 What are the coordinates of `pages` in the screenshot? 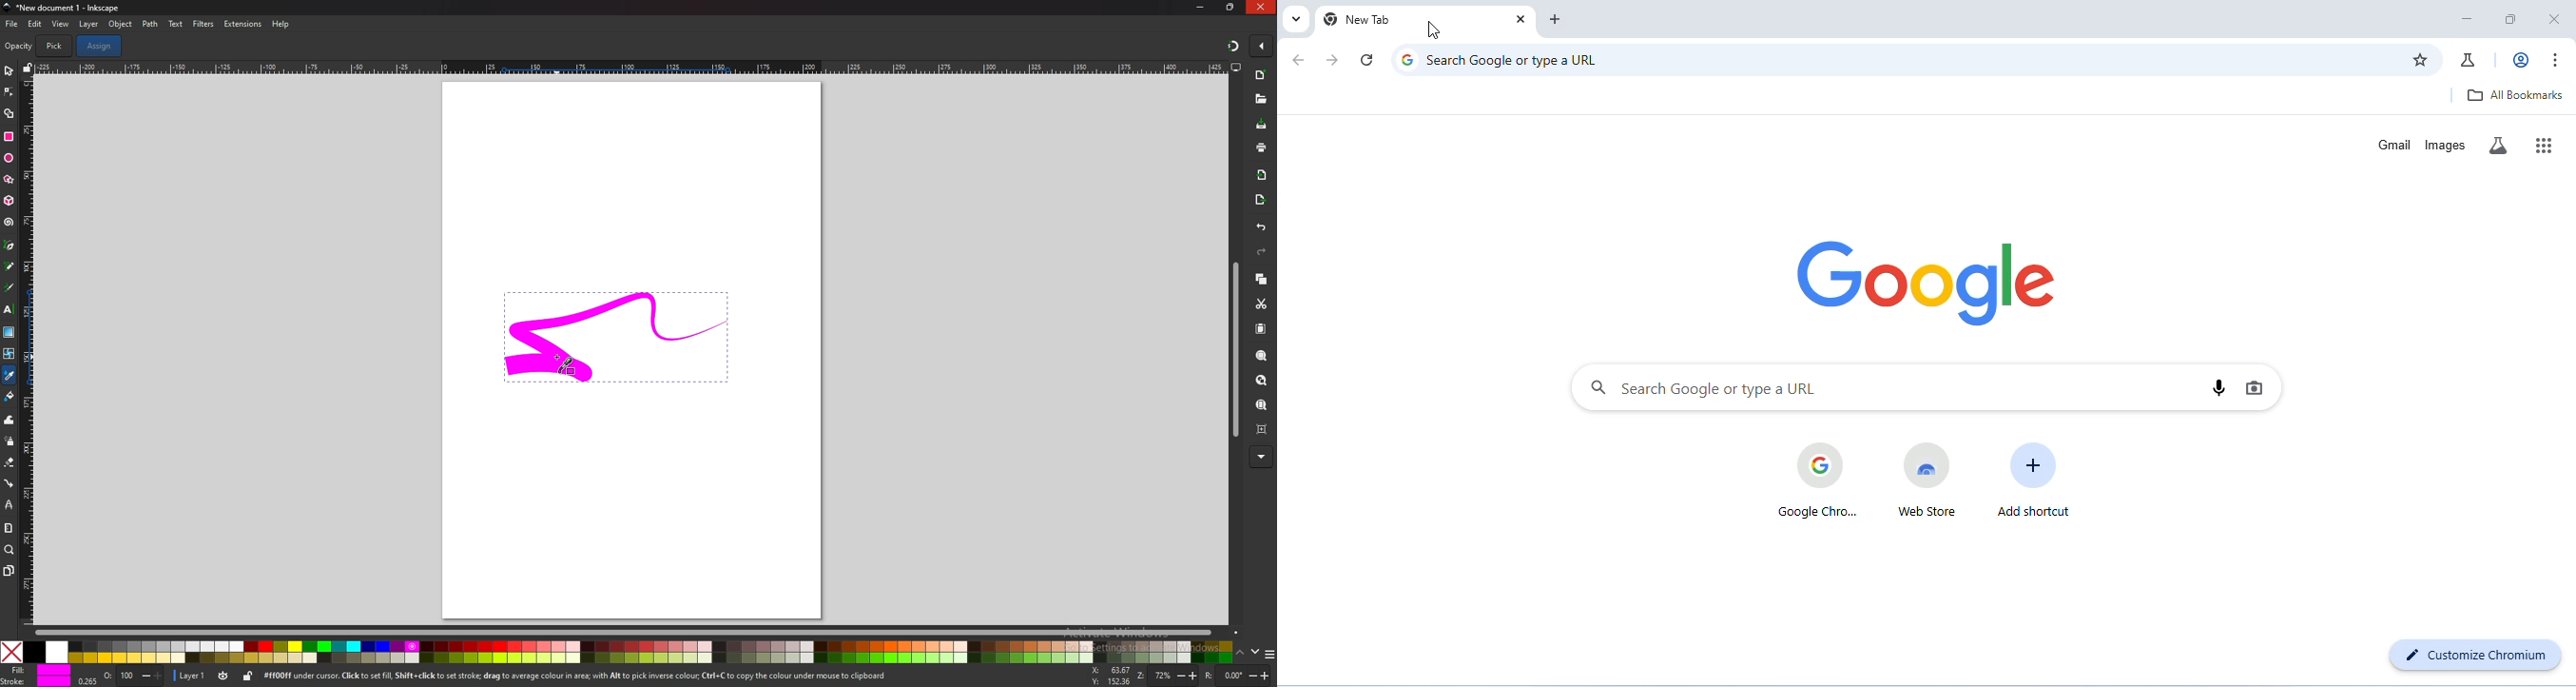 It's located at (9, 571).